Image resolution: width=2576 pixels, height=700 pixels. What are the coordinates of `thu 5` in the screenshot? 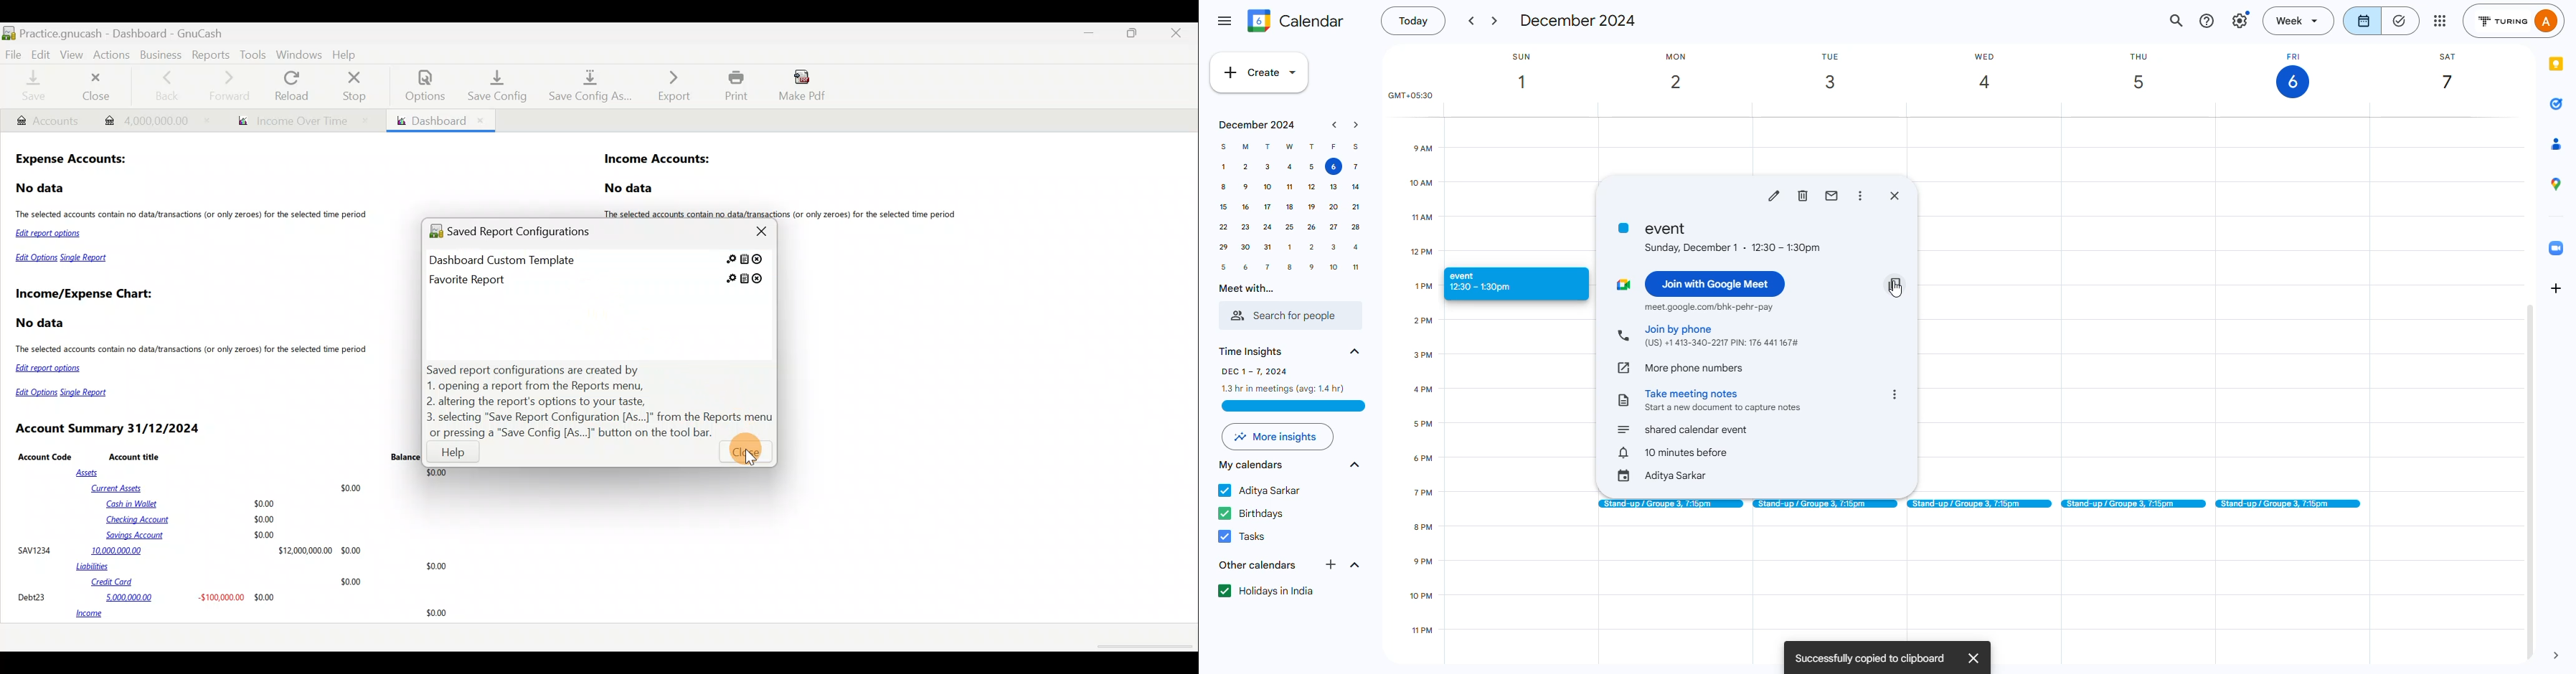 It's located at (2150, 73).